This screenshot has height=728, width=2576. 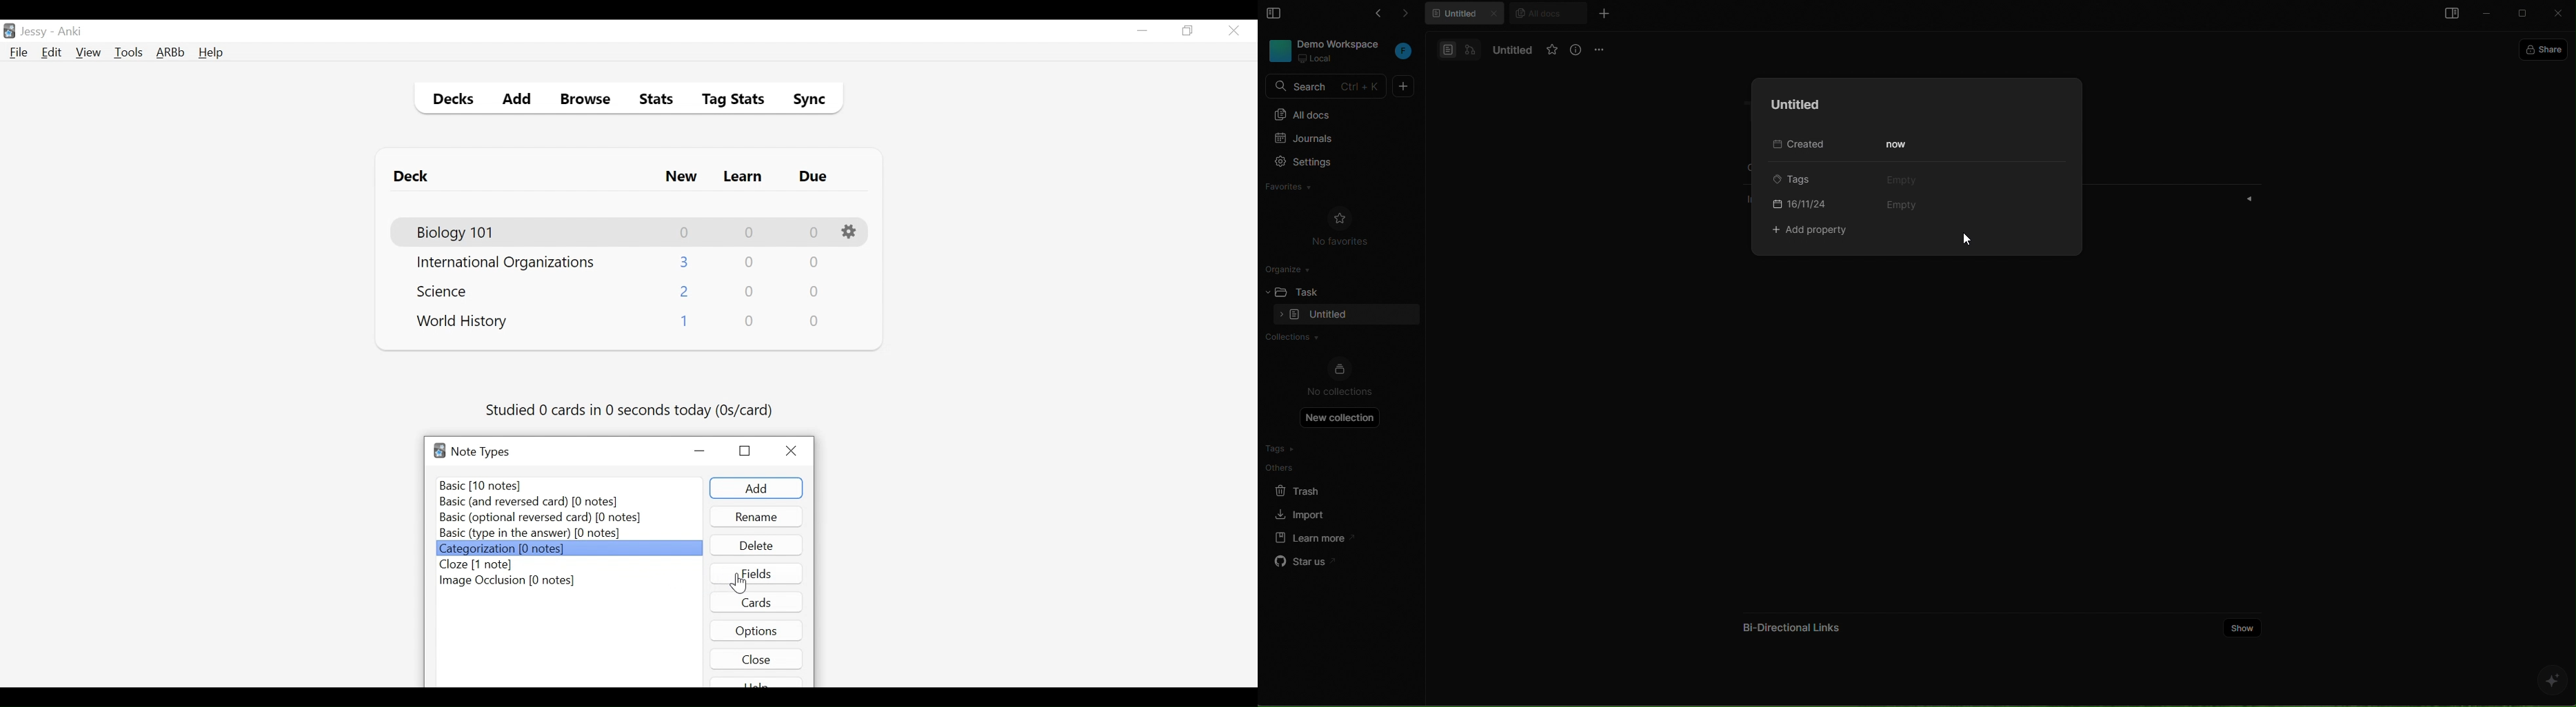 I want to click on New, so click(x=681, y=178).